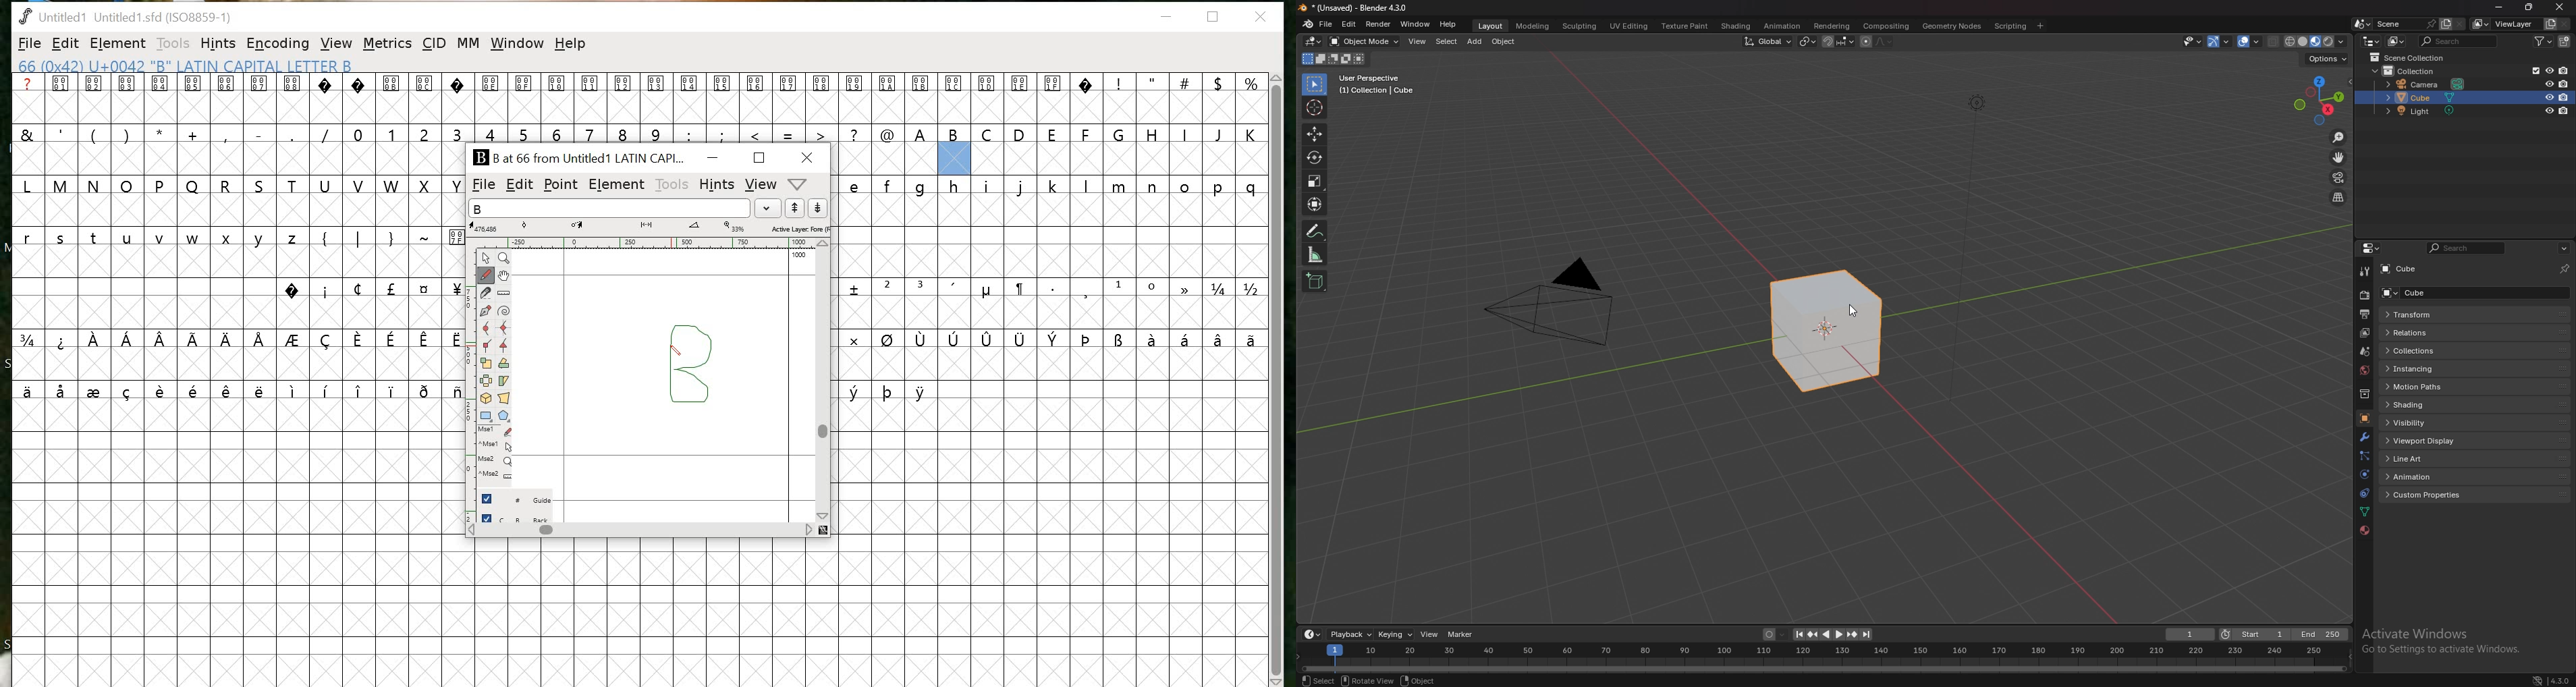 Image resolution: width=2576 pixels, height=700 pixels. What do you see at coordinates (689, 369) in the screenshot?
I see `design for the letter "B"` at bounding box center [689, 369].